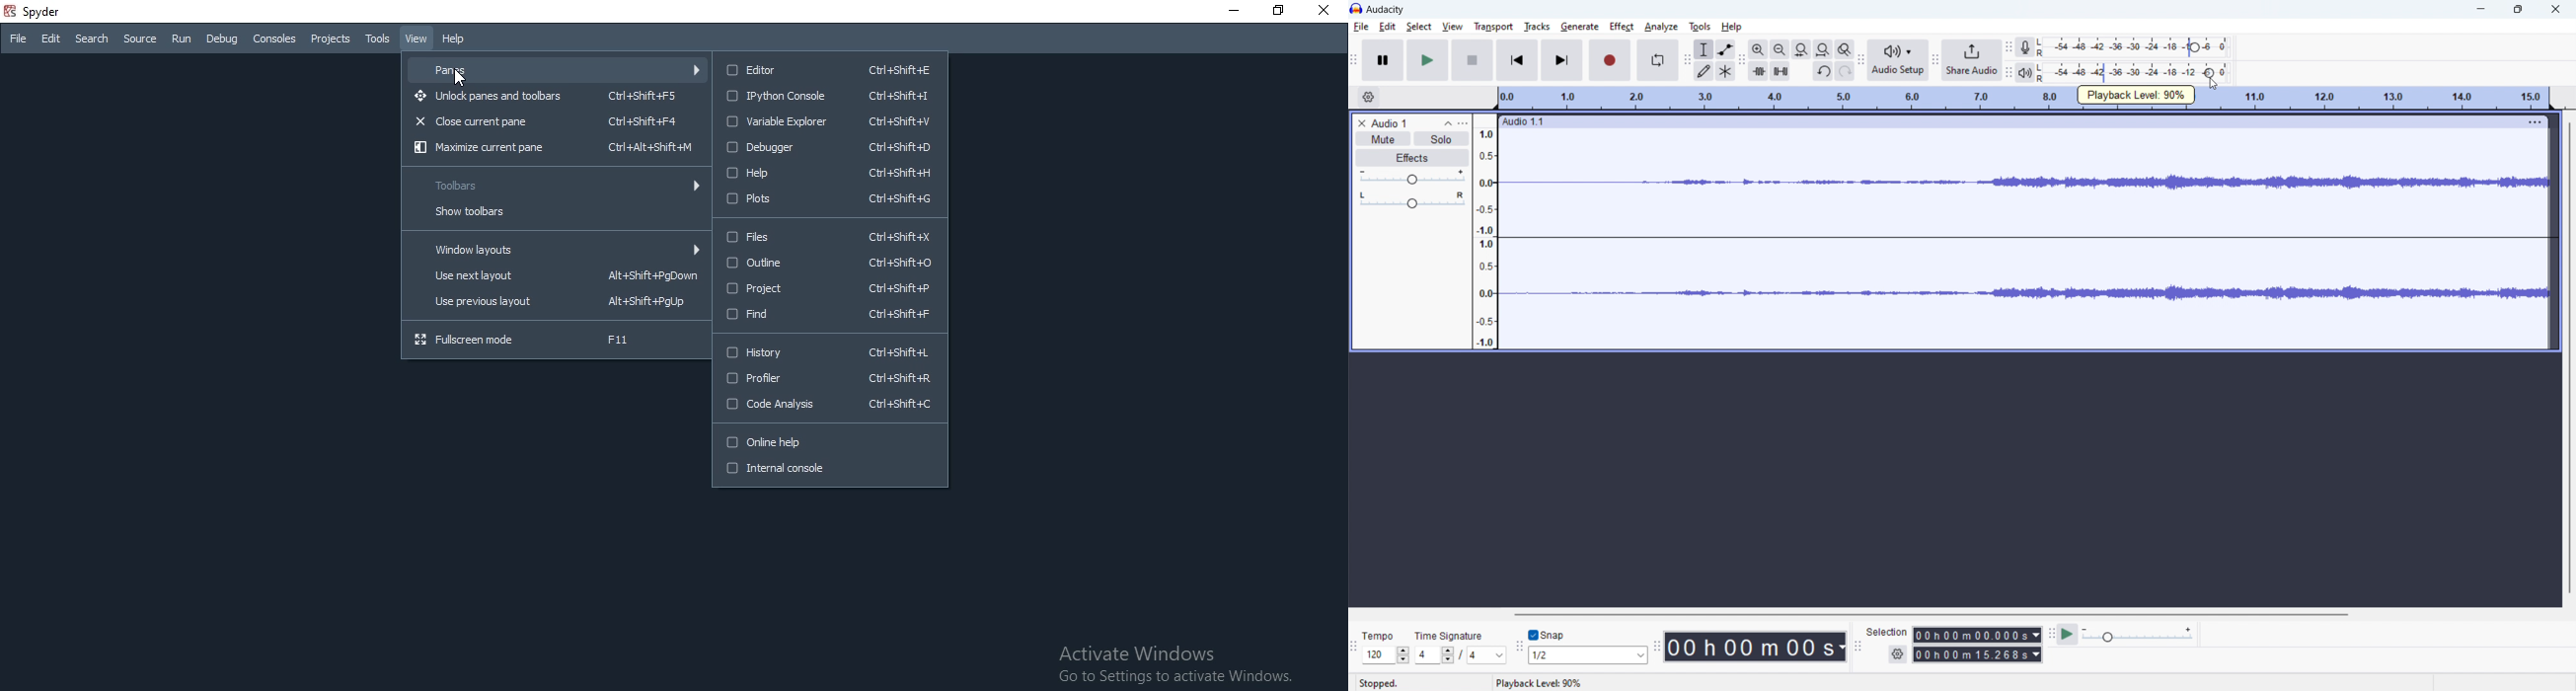 Image resolution: width=2576 pixels, height=700 pixels. Describe the element at coordinates (1726, 71) in the screenshot. I see `multi tool` at that location.